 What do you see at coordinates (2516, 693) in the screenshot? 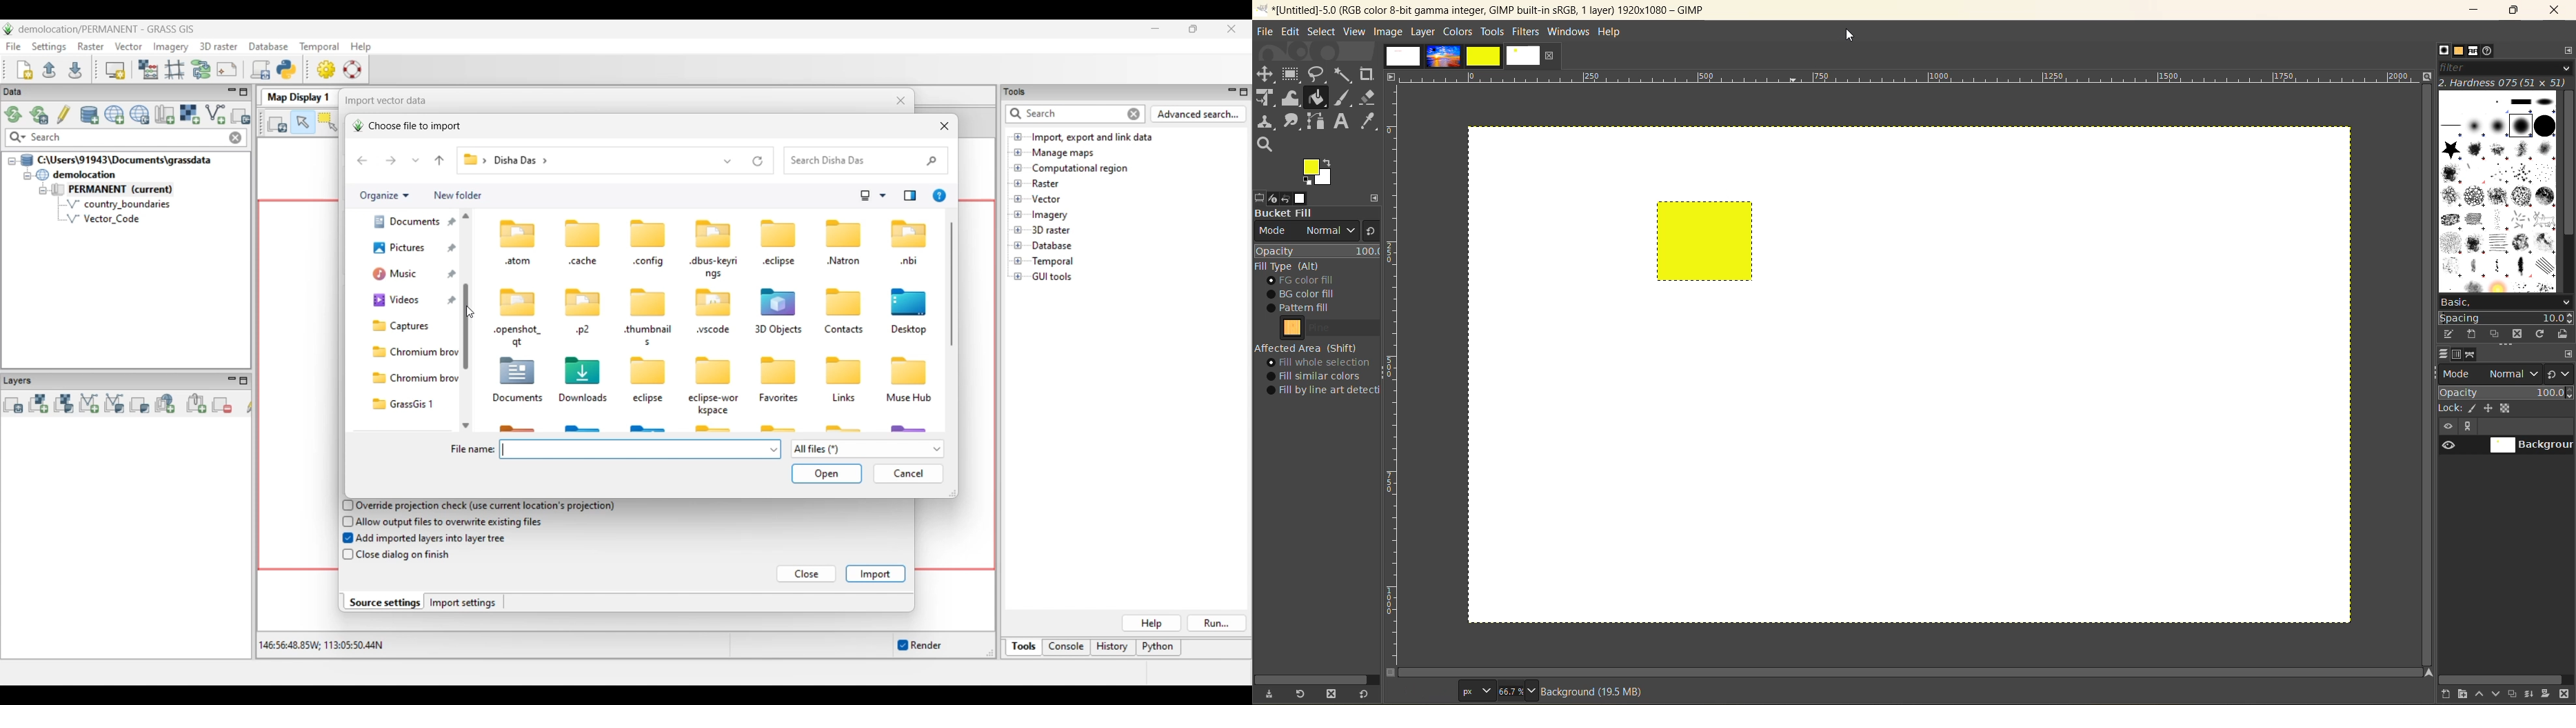
I see `create a duplicate layer` at bounding box center [2516, 693].